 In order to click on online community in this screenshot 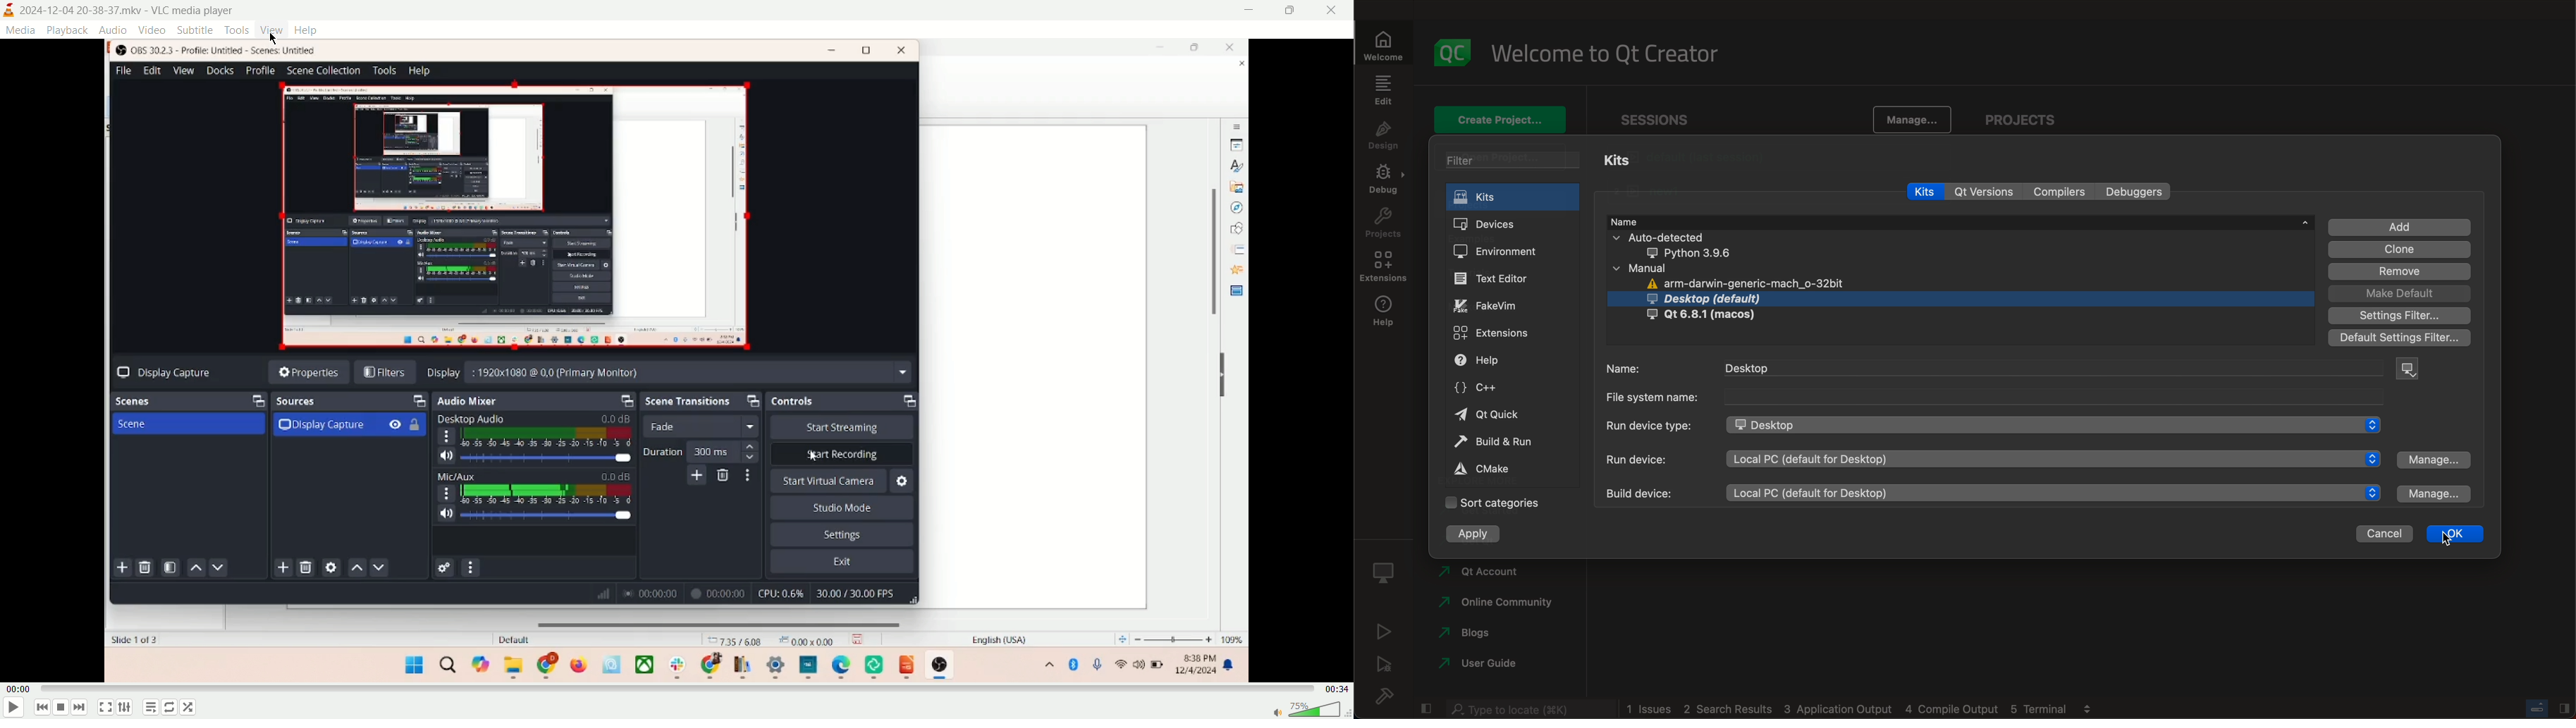, I will do `click(1495, 604)`.